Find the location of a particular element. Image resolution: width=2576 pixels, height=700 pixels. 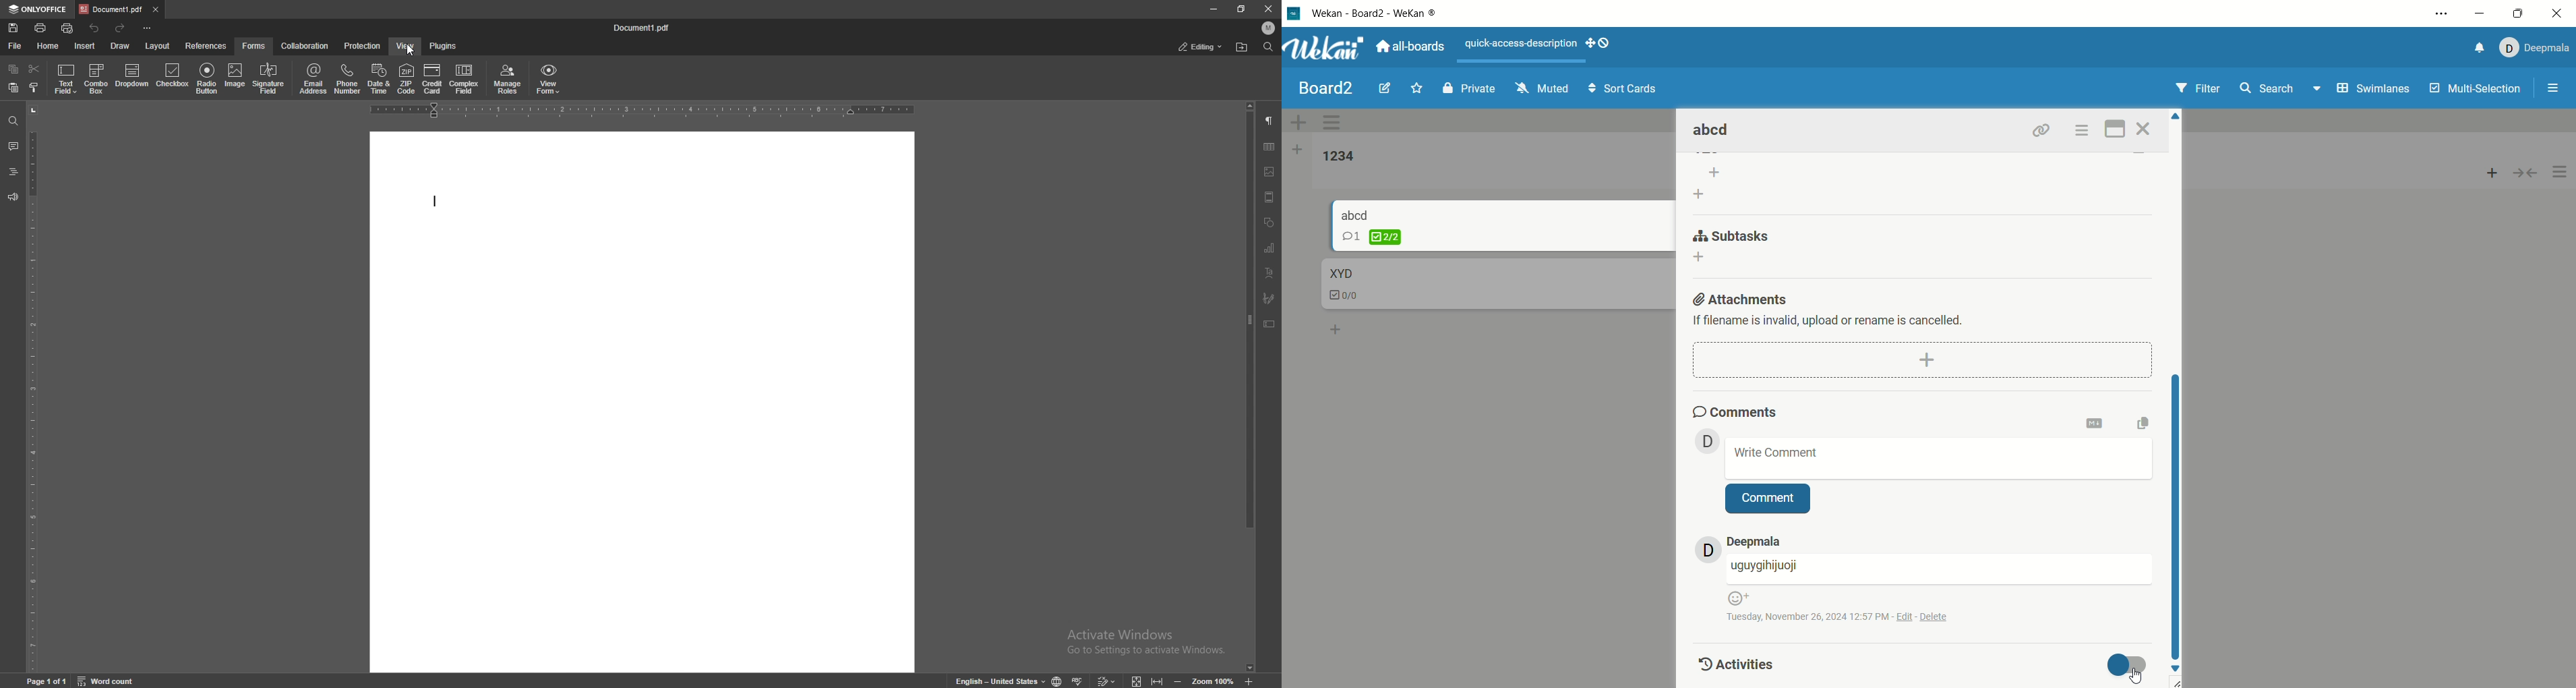

date and time is located at coordinates (380, 79).